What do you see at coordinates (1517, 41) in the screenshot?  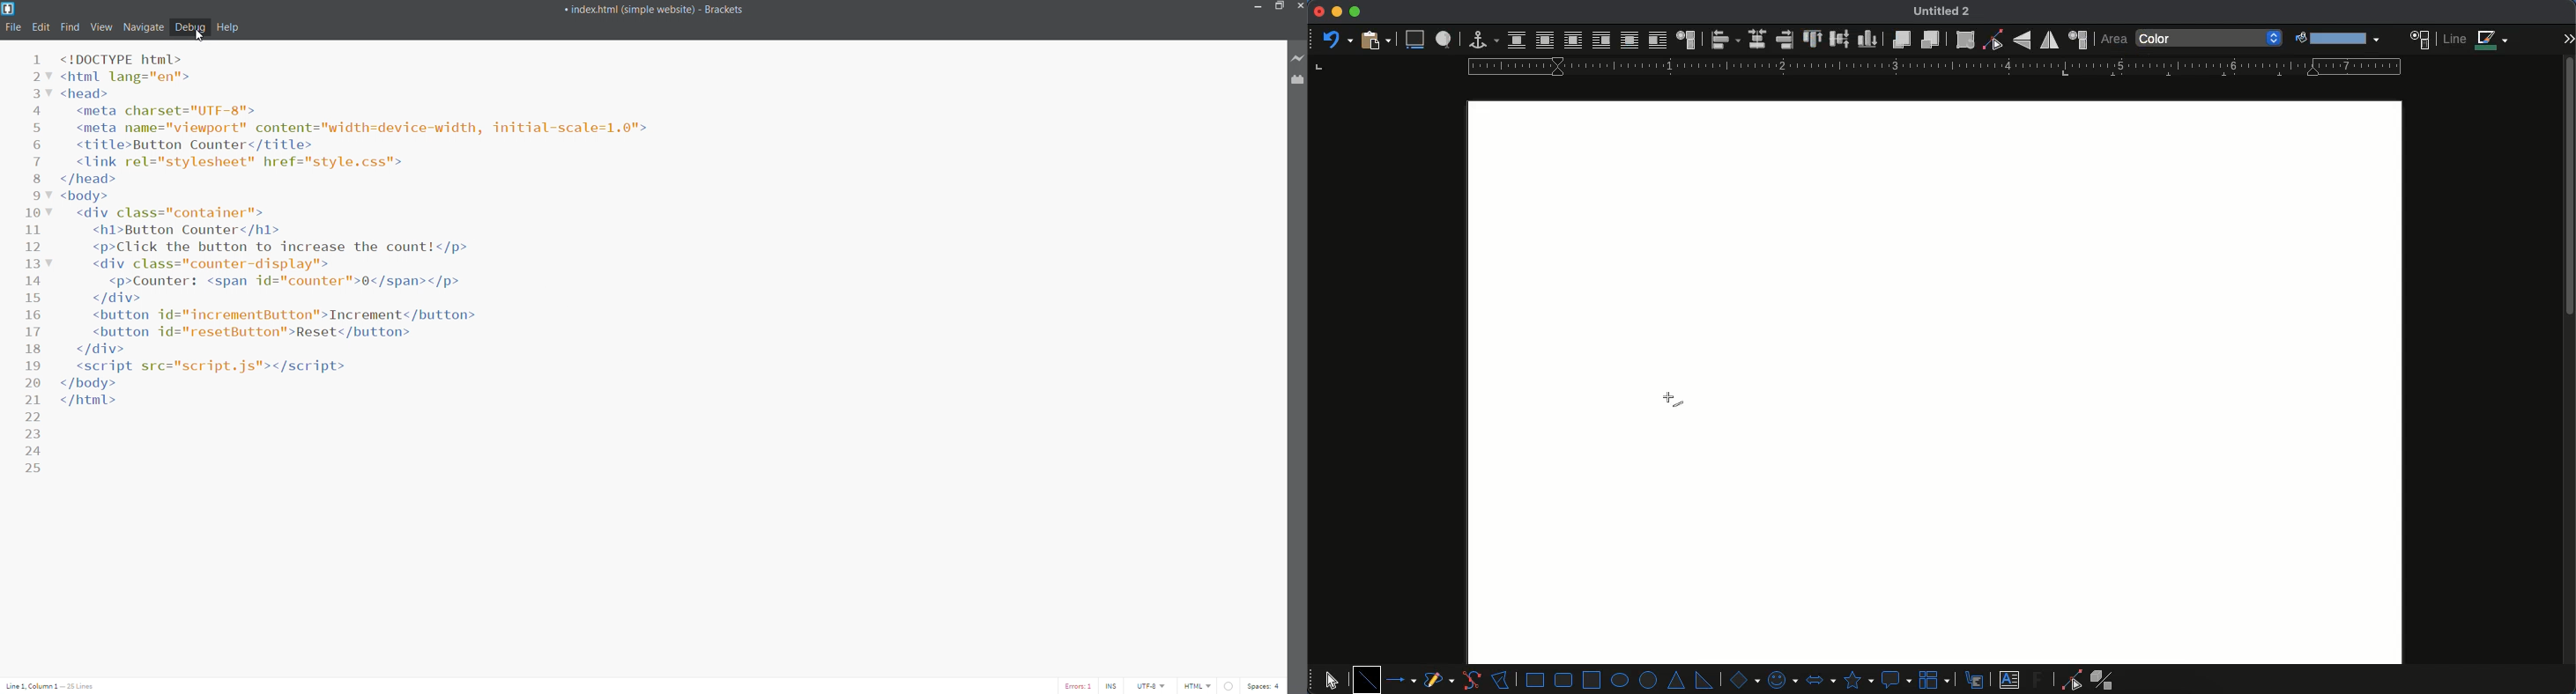 I see `none` at bounding box center [1517, 41].